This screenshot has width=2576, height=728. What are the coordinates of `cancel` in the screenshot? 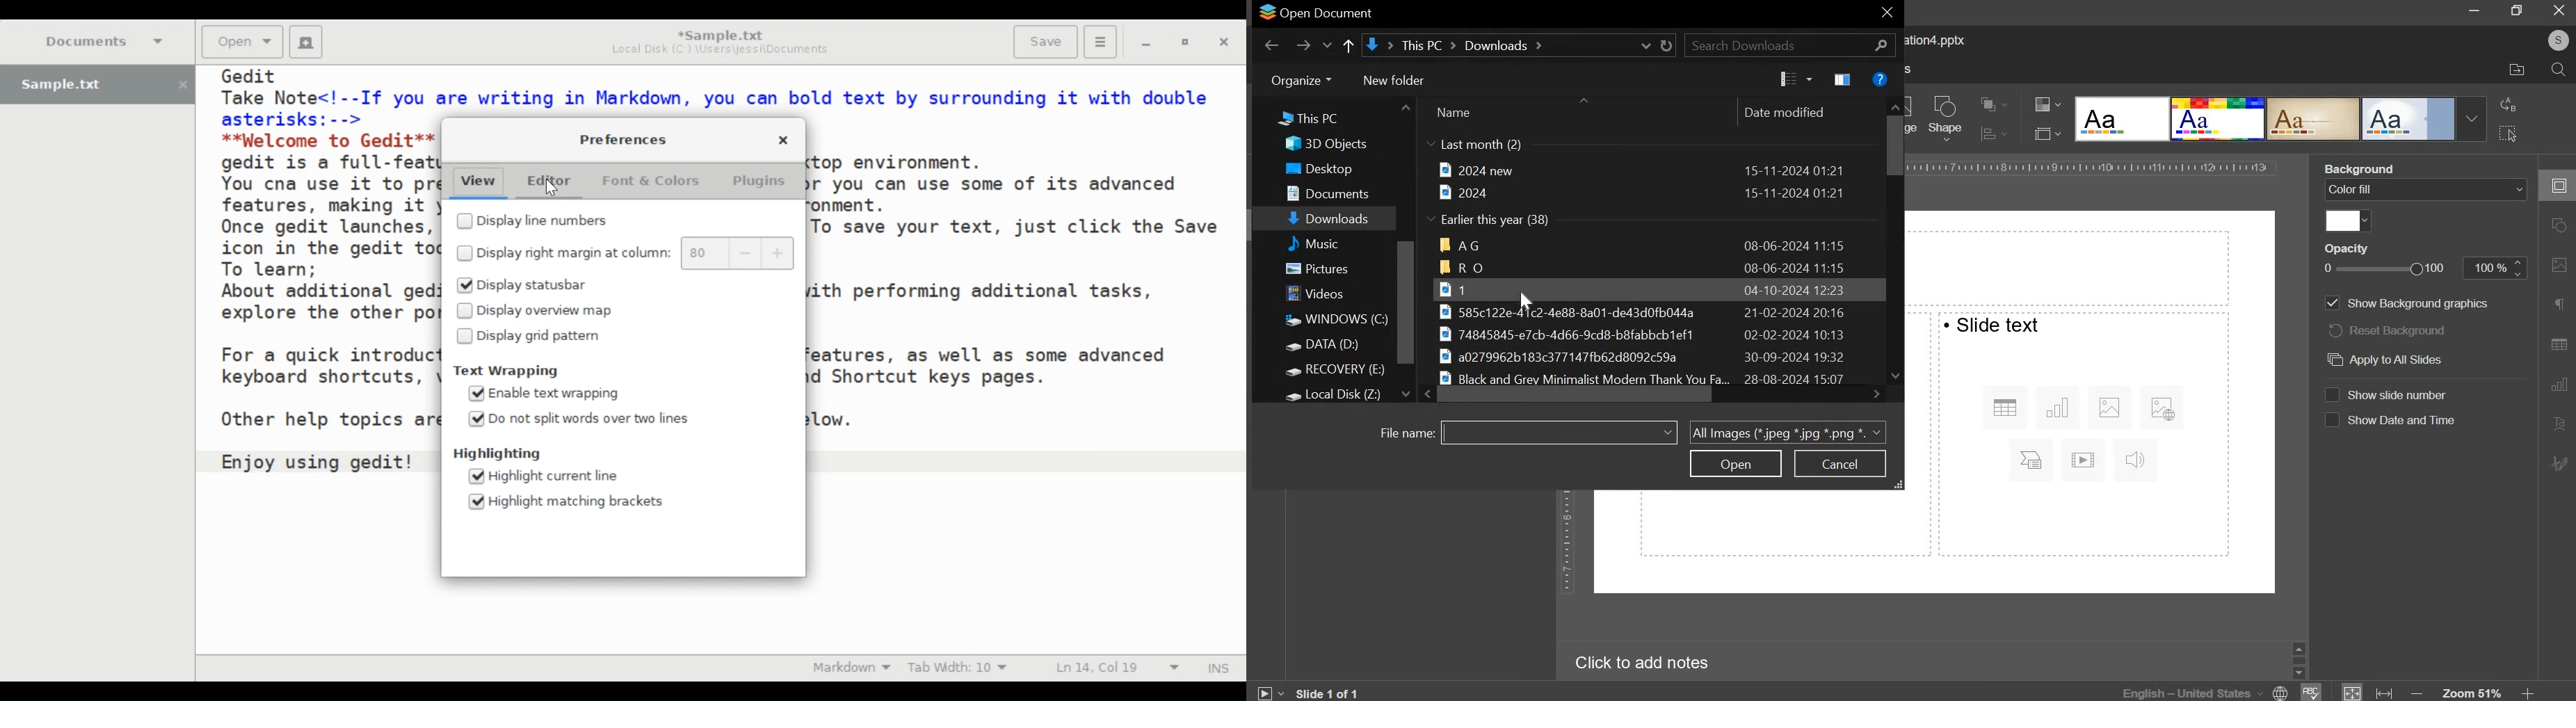 It's located at (1840, 464).